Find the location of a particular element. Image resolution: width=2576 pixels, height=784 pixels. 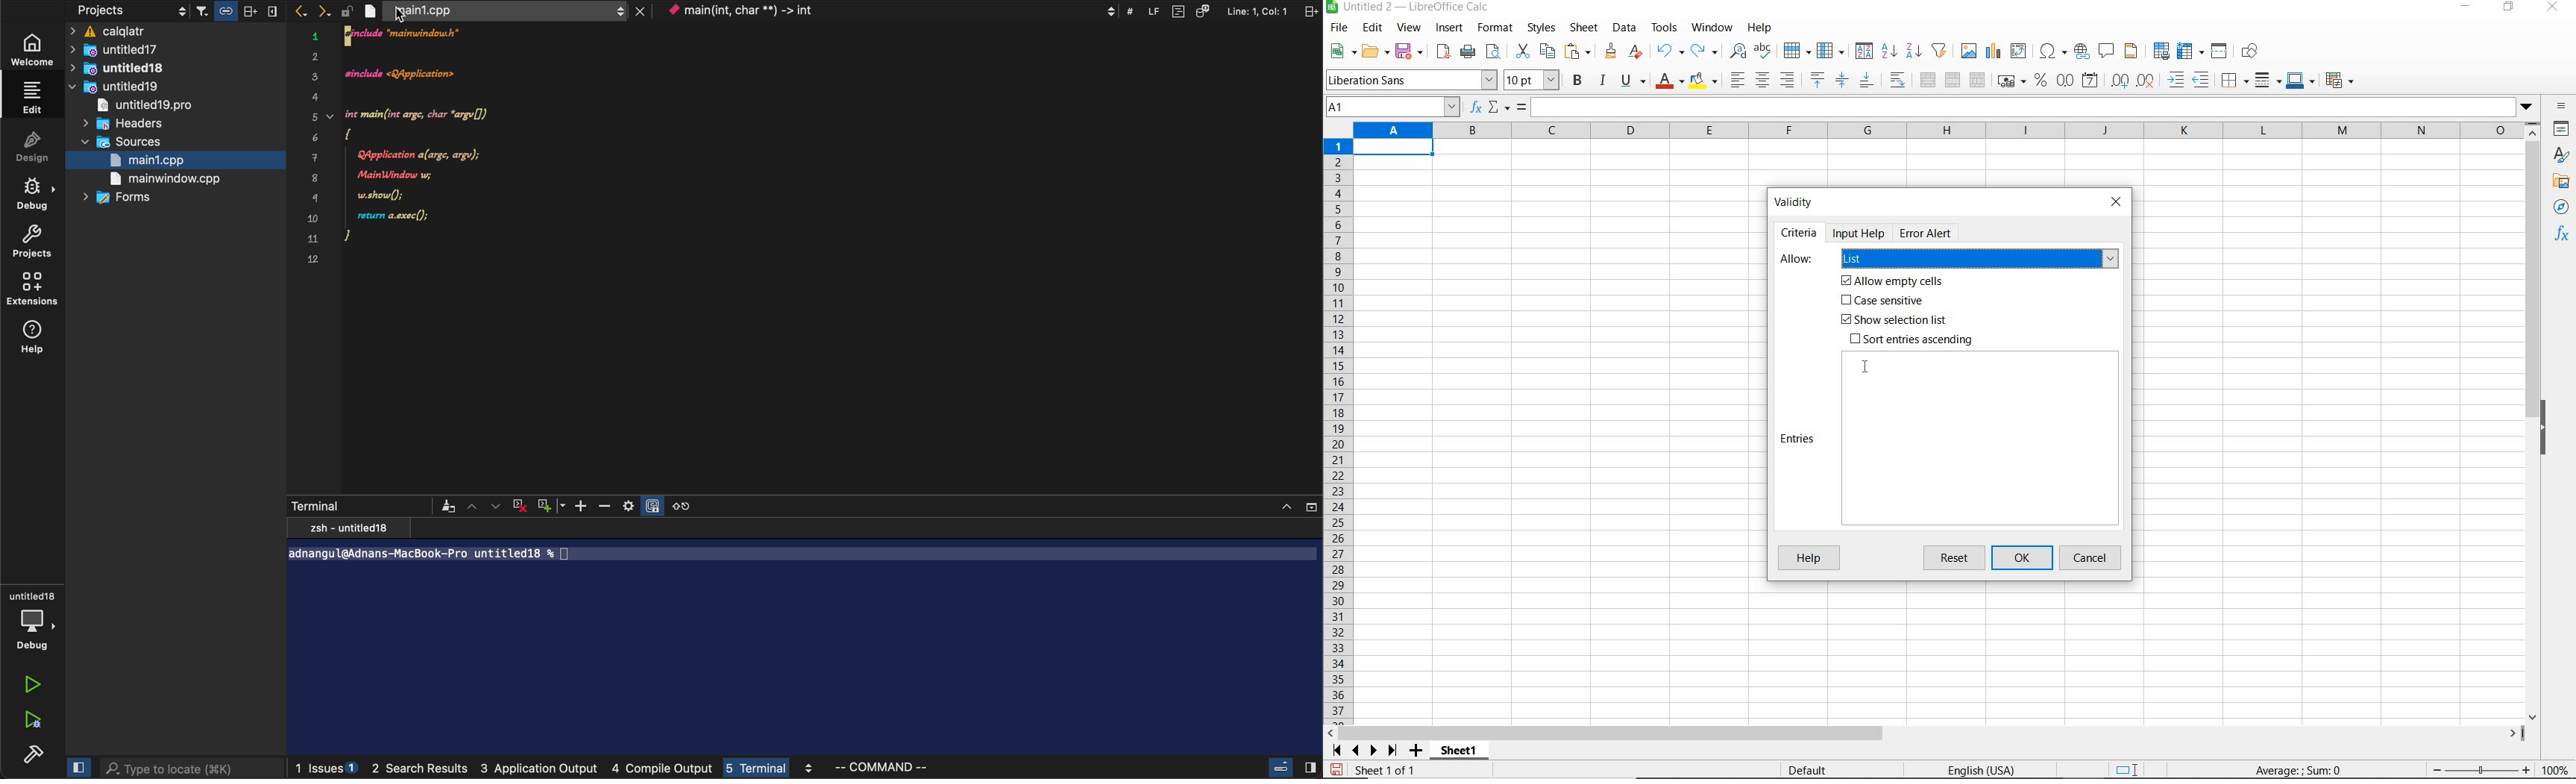

spelling is located at coordinates (1765, 51).